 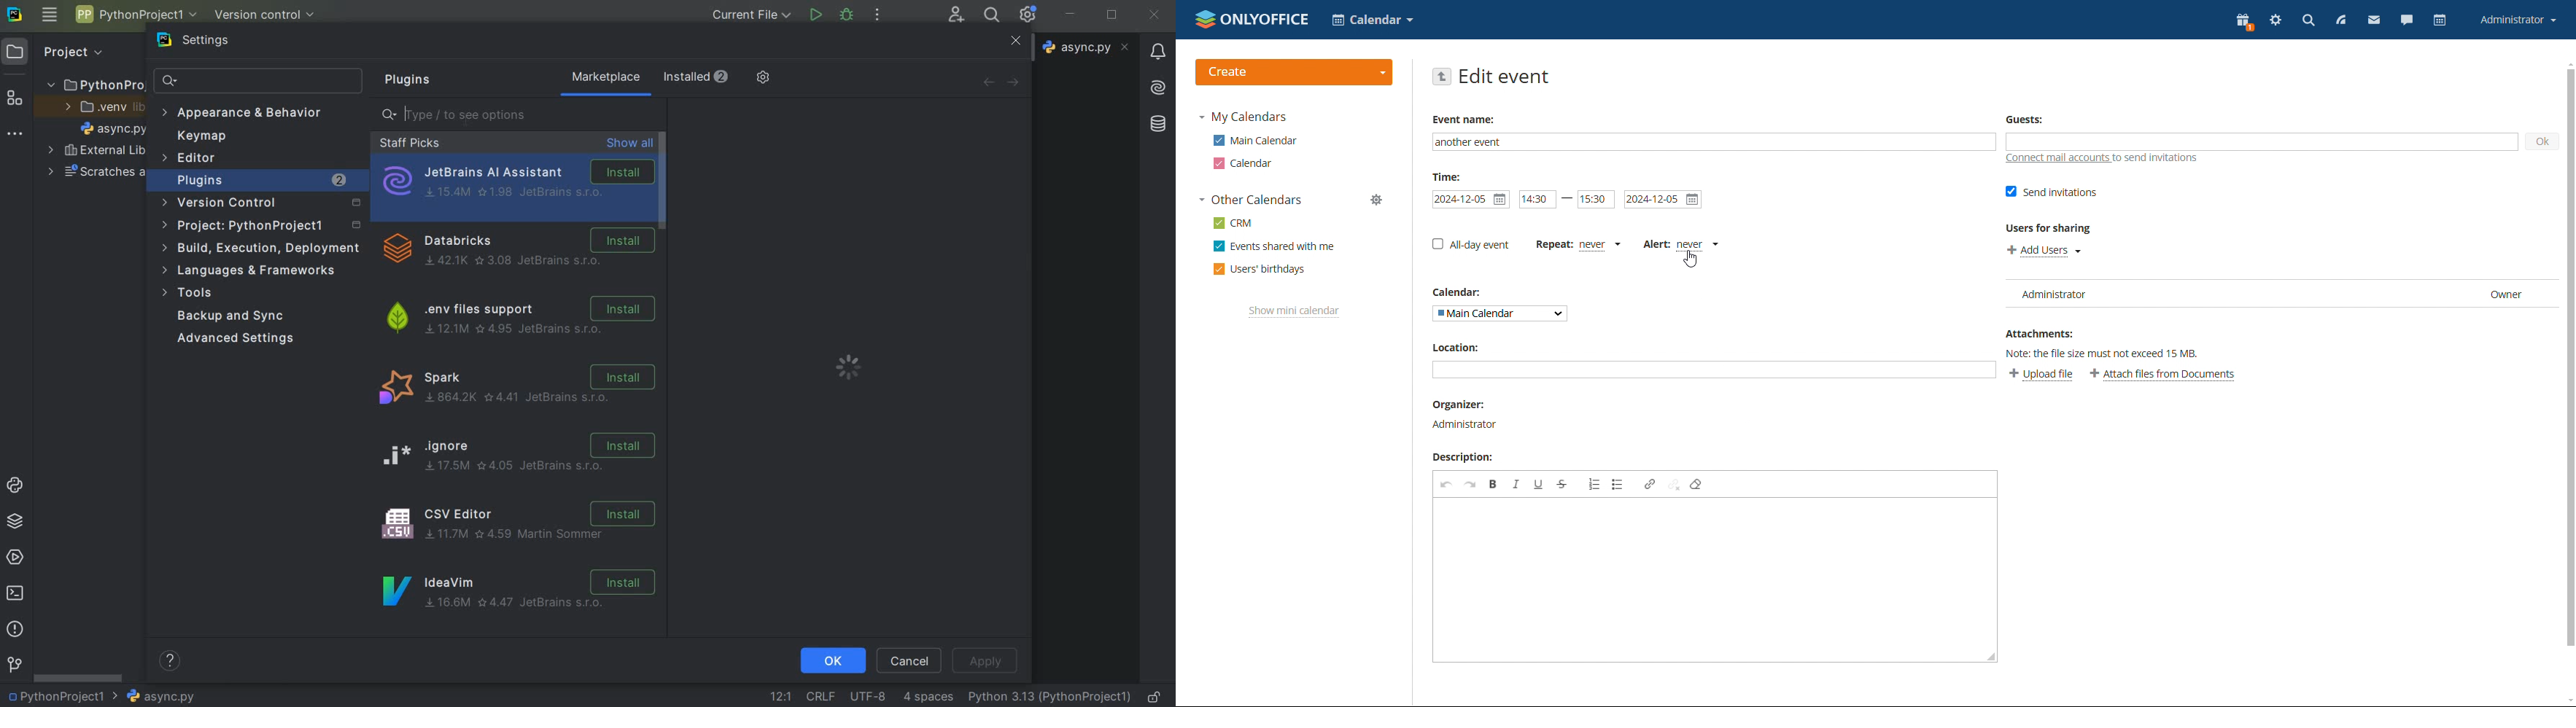 What do you see at coordinates (1015, 41) in the screenshot?
I see `close` at bounding box center [1015, 41].